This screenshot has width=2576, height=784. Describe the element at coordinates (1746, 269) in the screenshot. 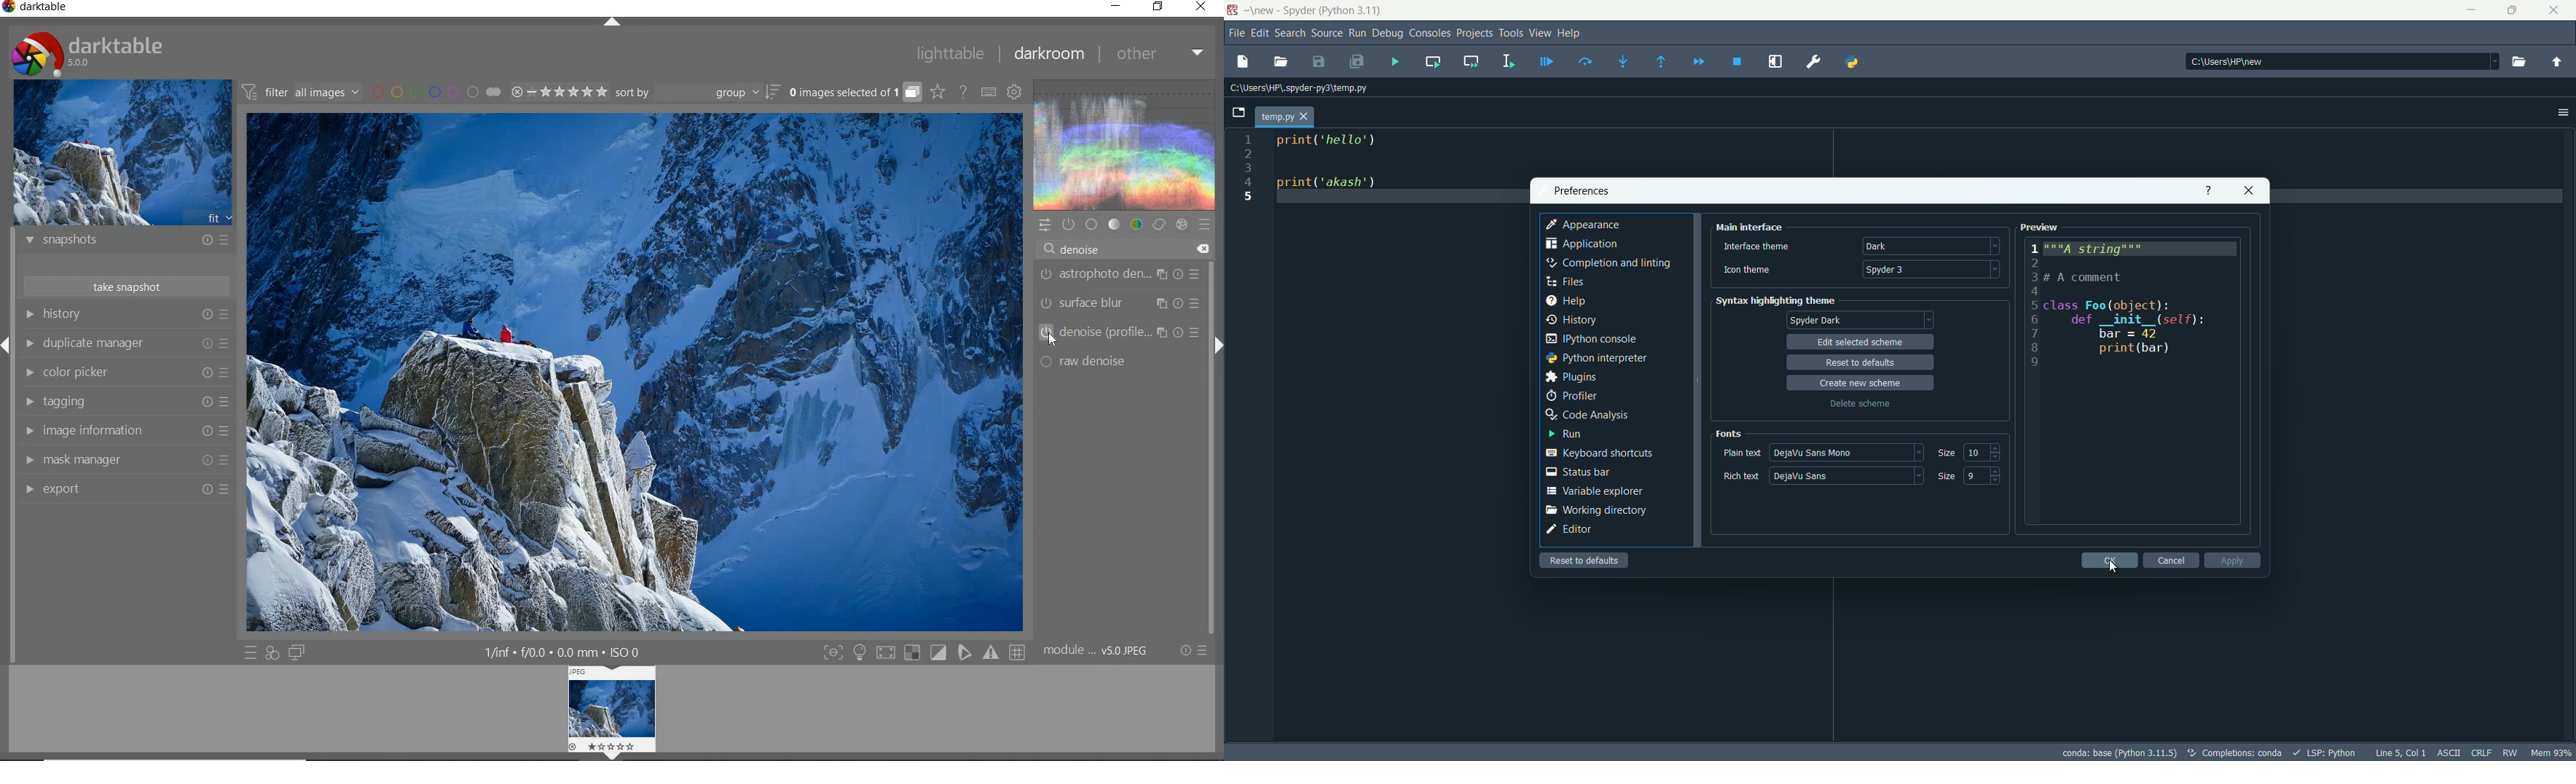

I see `icon theme` at that location.